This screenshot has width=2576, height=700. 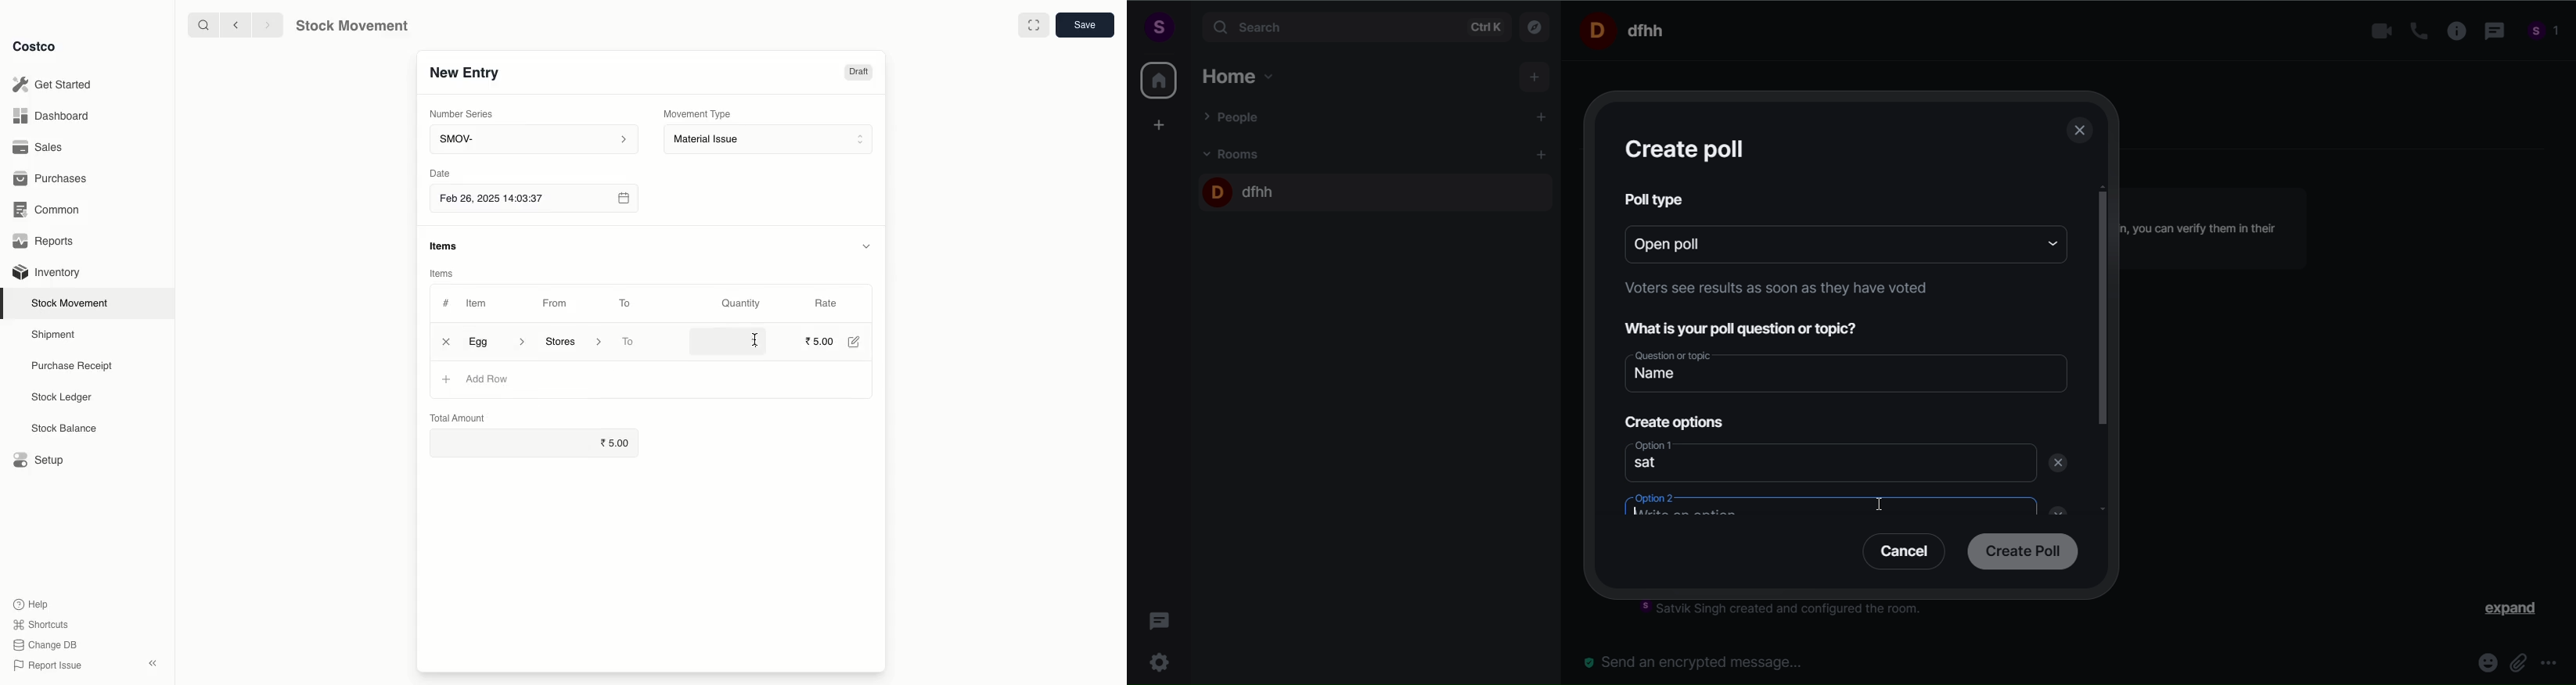 I want to click on Change DB, so click(x=45, y=645).